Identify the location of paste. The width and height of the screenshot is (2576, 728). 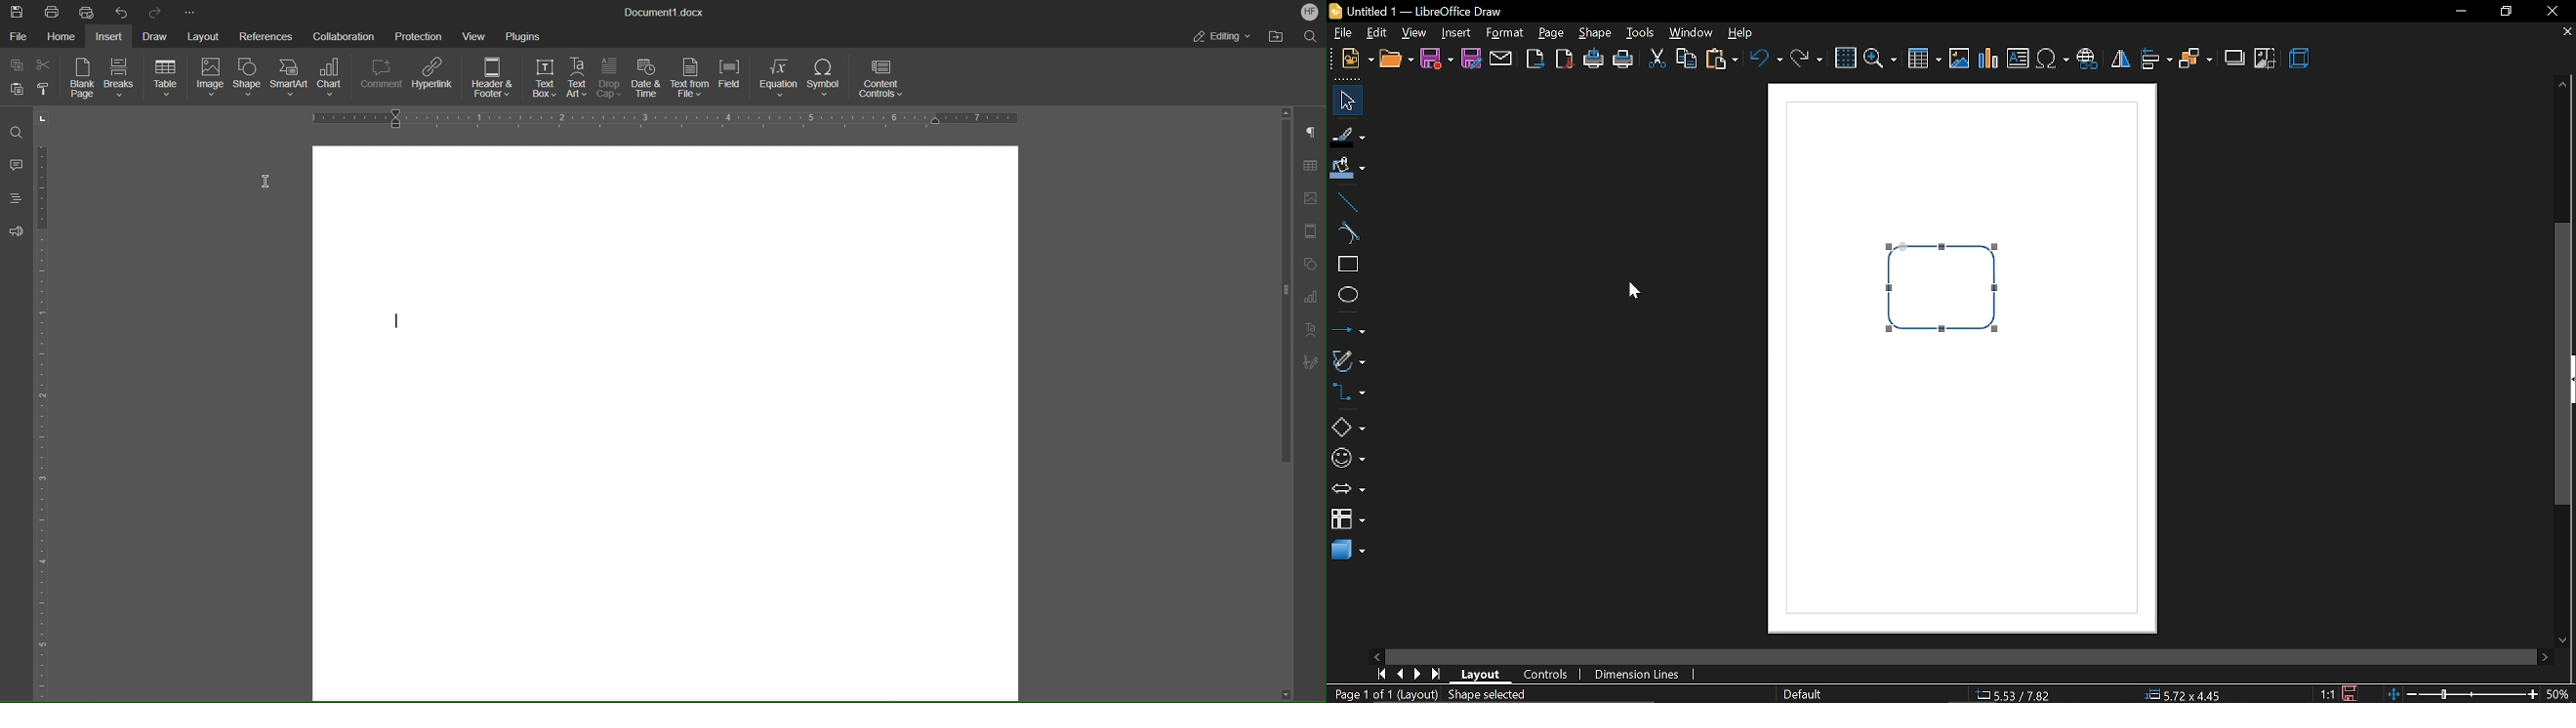
(1722, 61).